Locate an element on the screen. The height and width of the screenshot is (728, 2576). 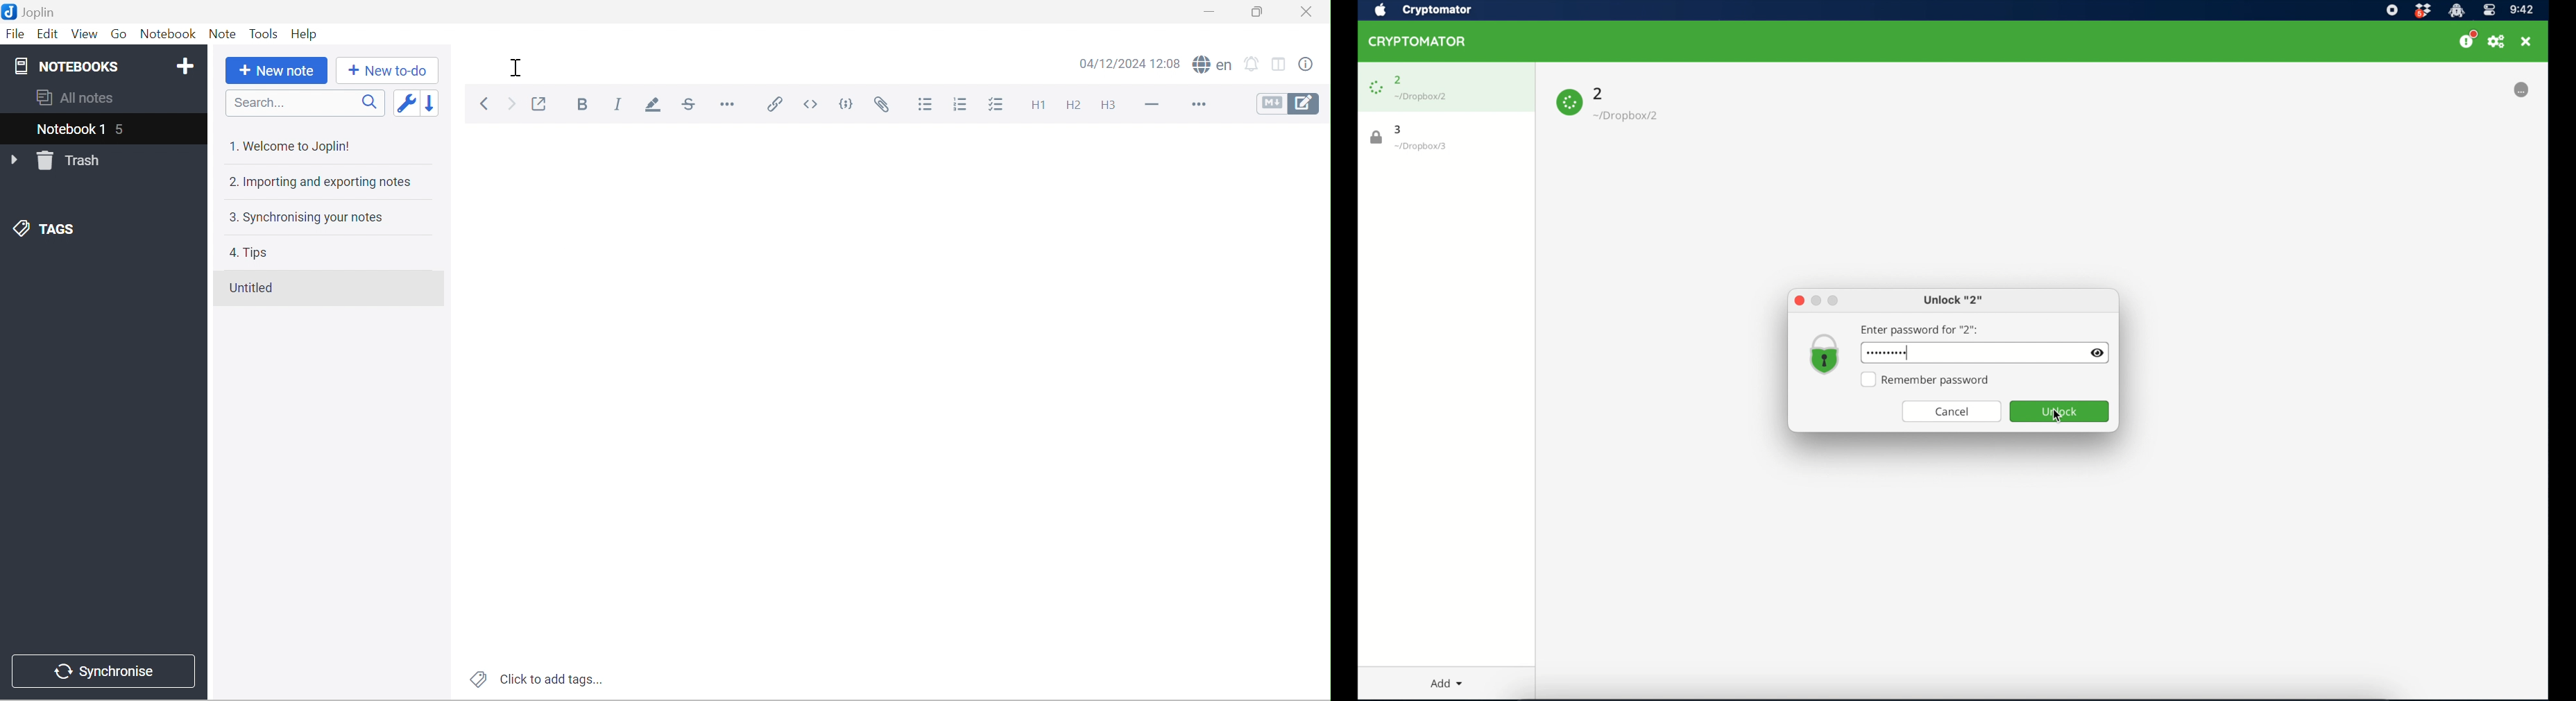
More is located at coordinates (1197, 105).